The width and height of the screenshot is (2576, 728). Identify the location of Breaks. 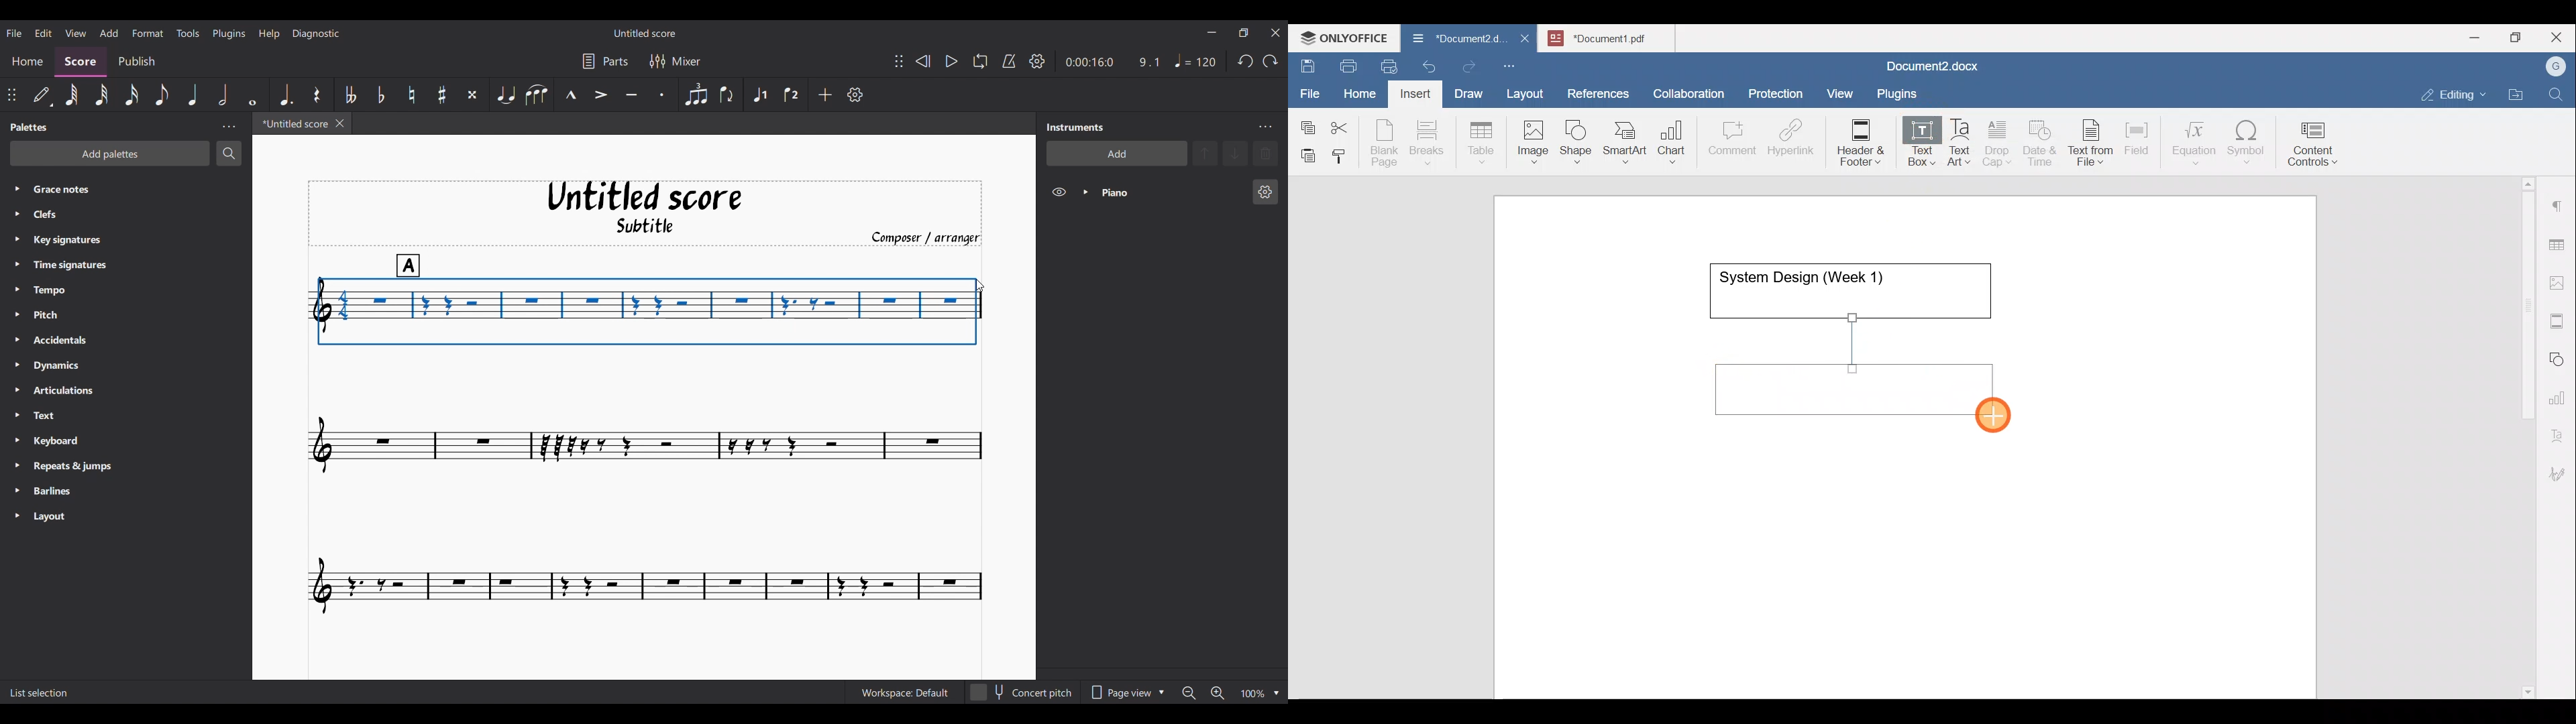
(1426, 143).